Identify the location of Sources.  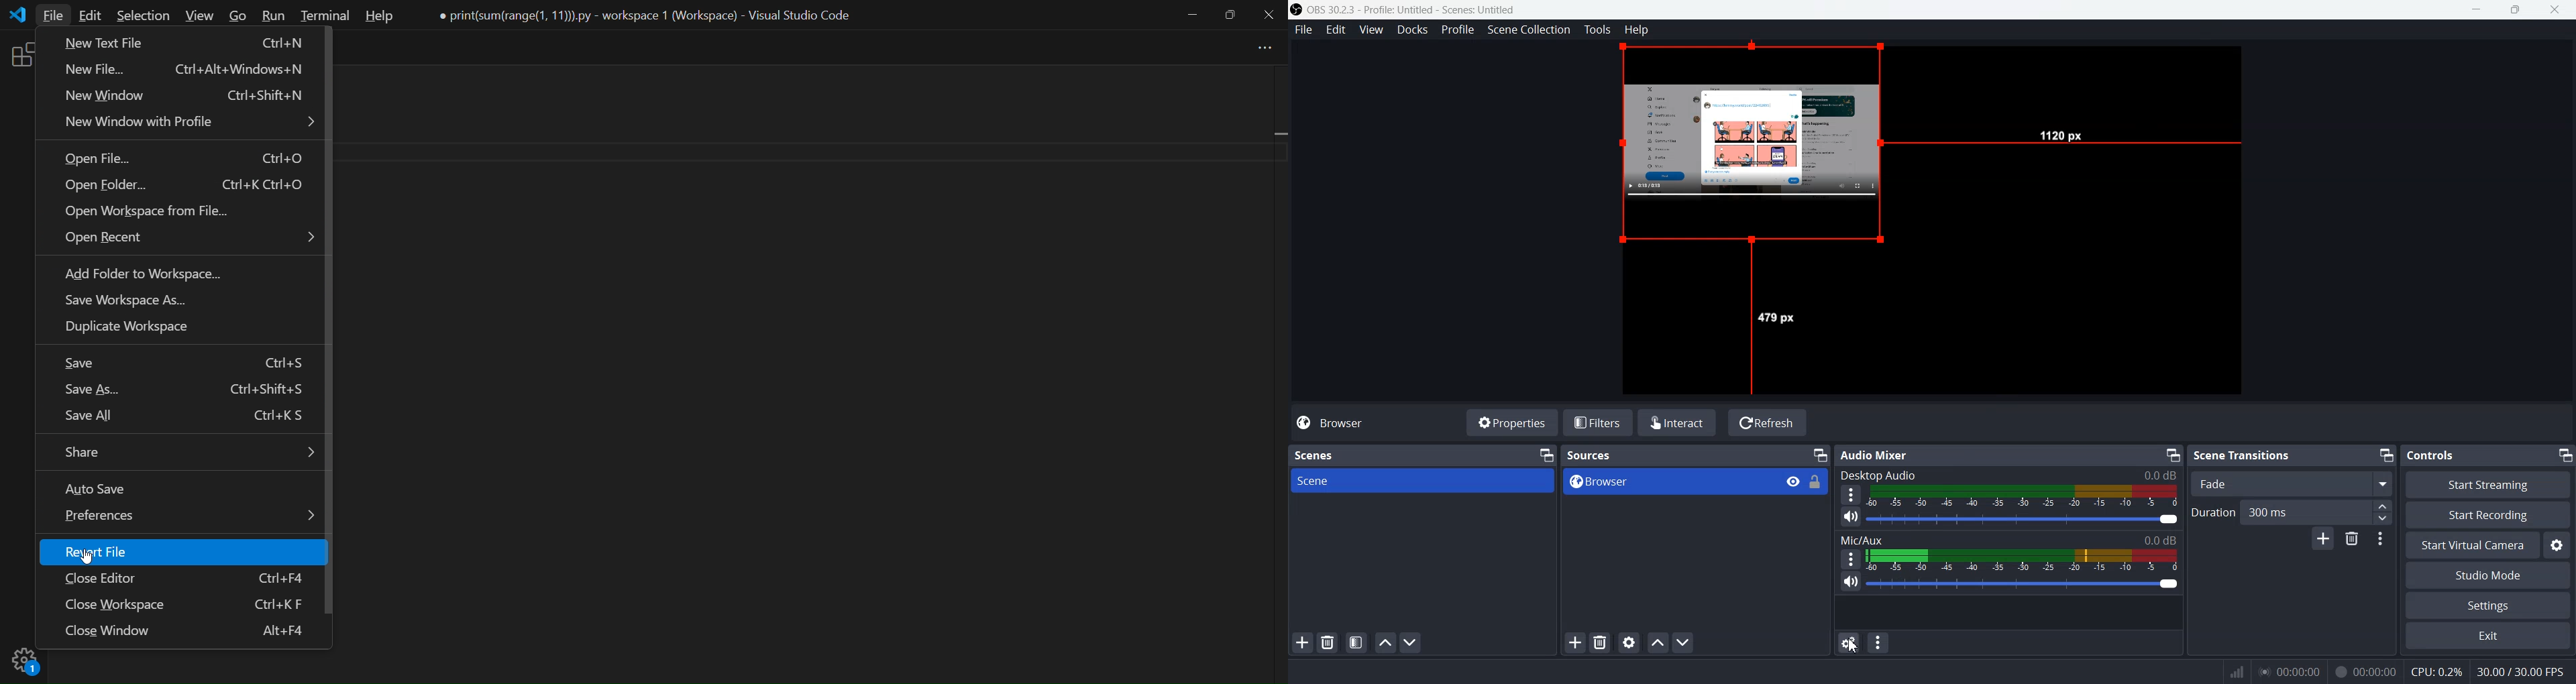
(1598, 455).